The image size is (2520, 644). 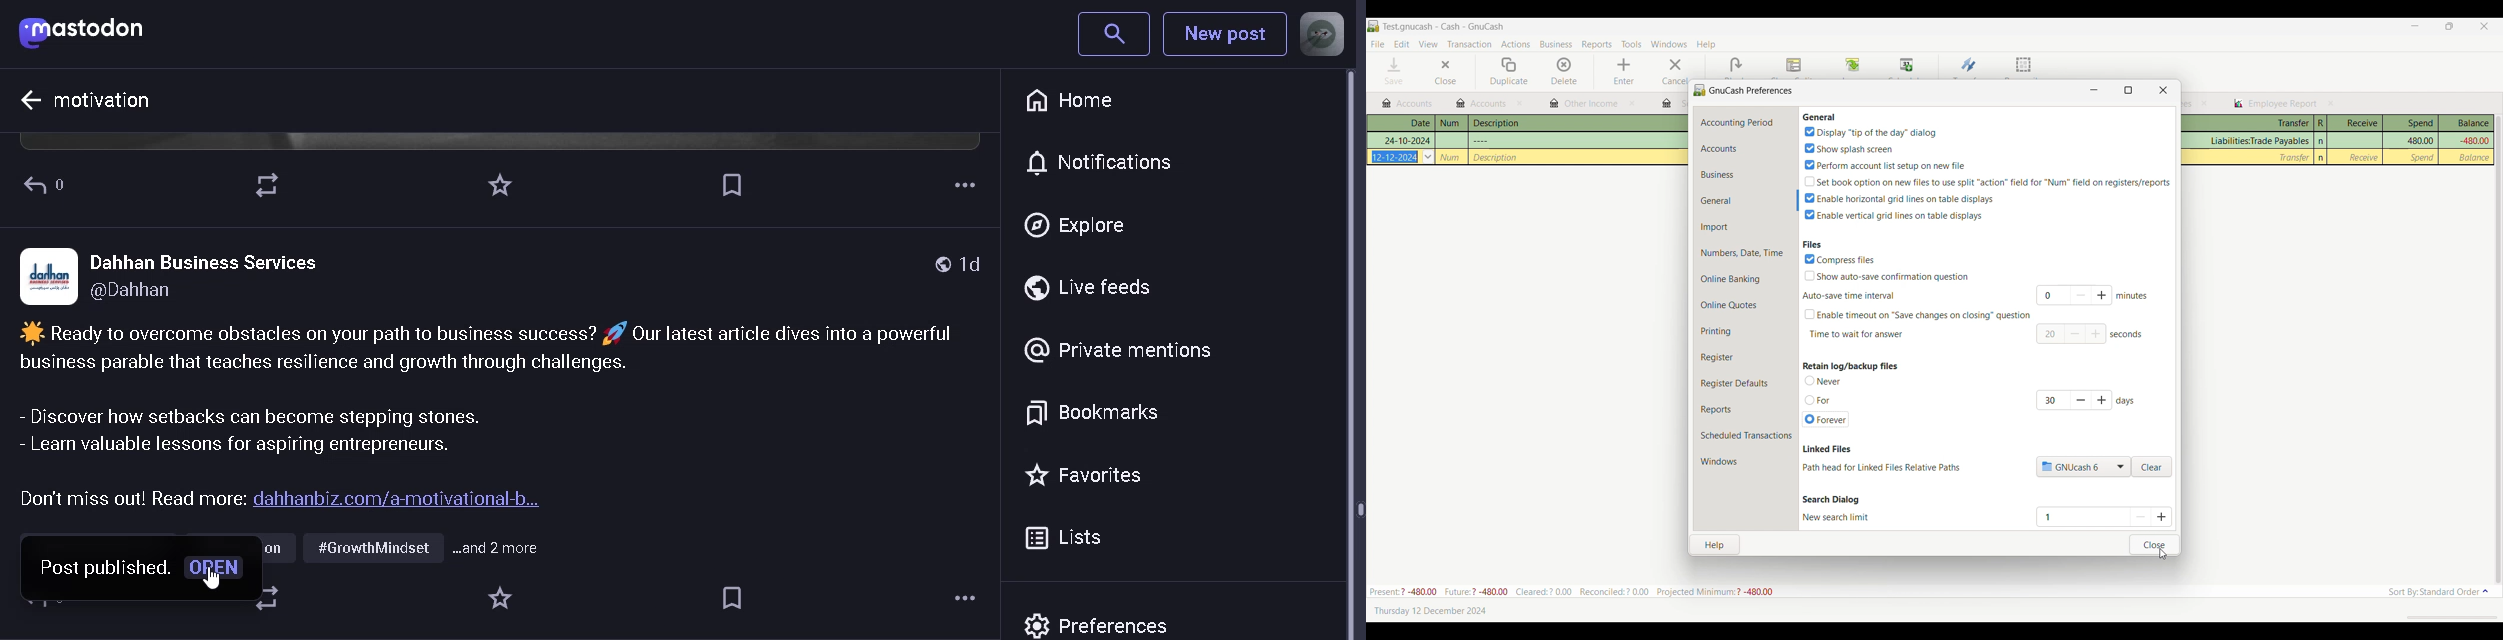 I want to click on Reports menu, so click(x=1597, y=44).